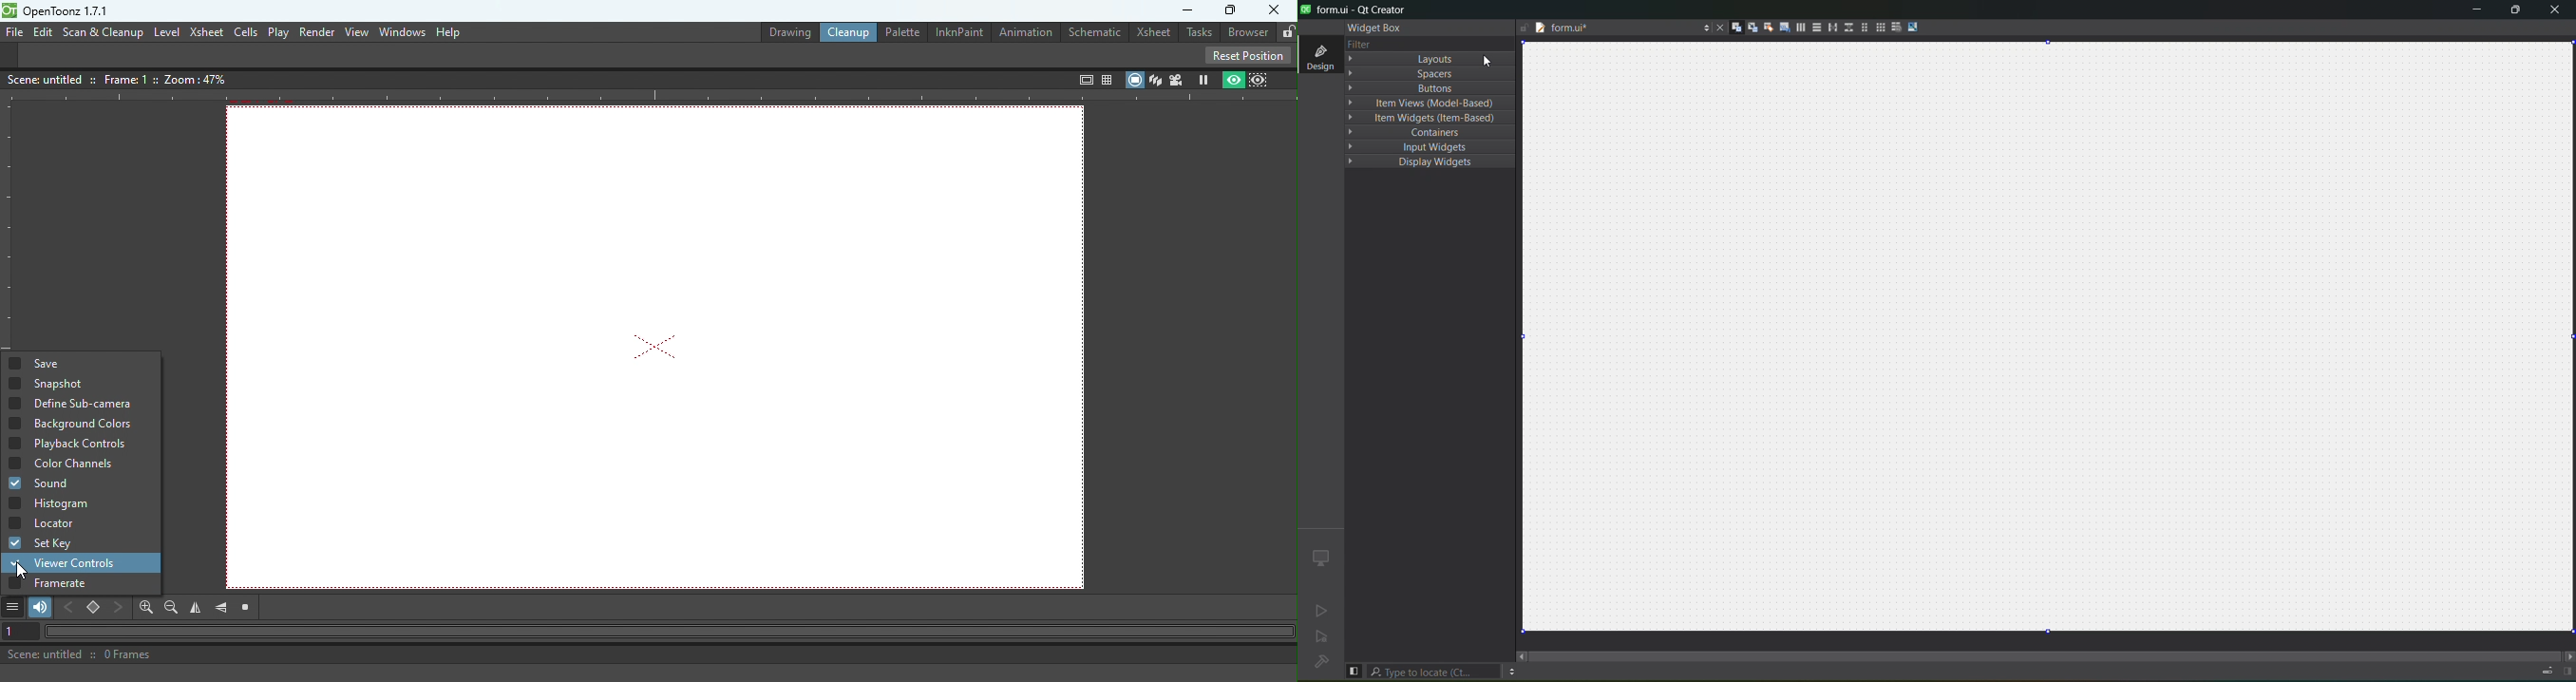 Image resolution: width=2576 pixels, height=700 pixels. What do you see at coordinates (1431, 117) in the screenshot?
I see `item widgets` at bounding box center [1431, 117].